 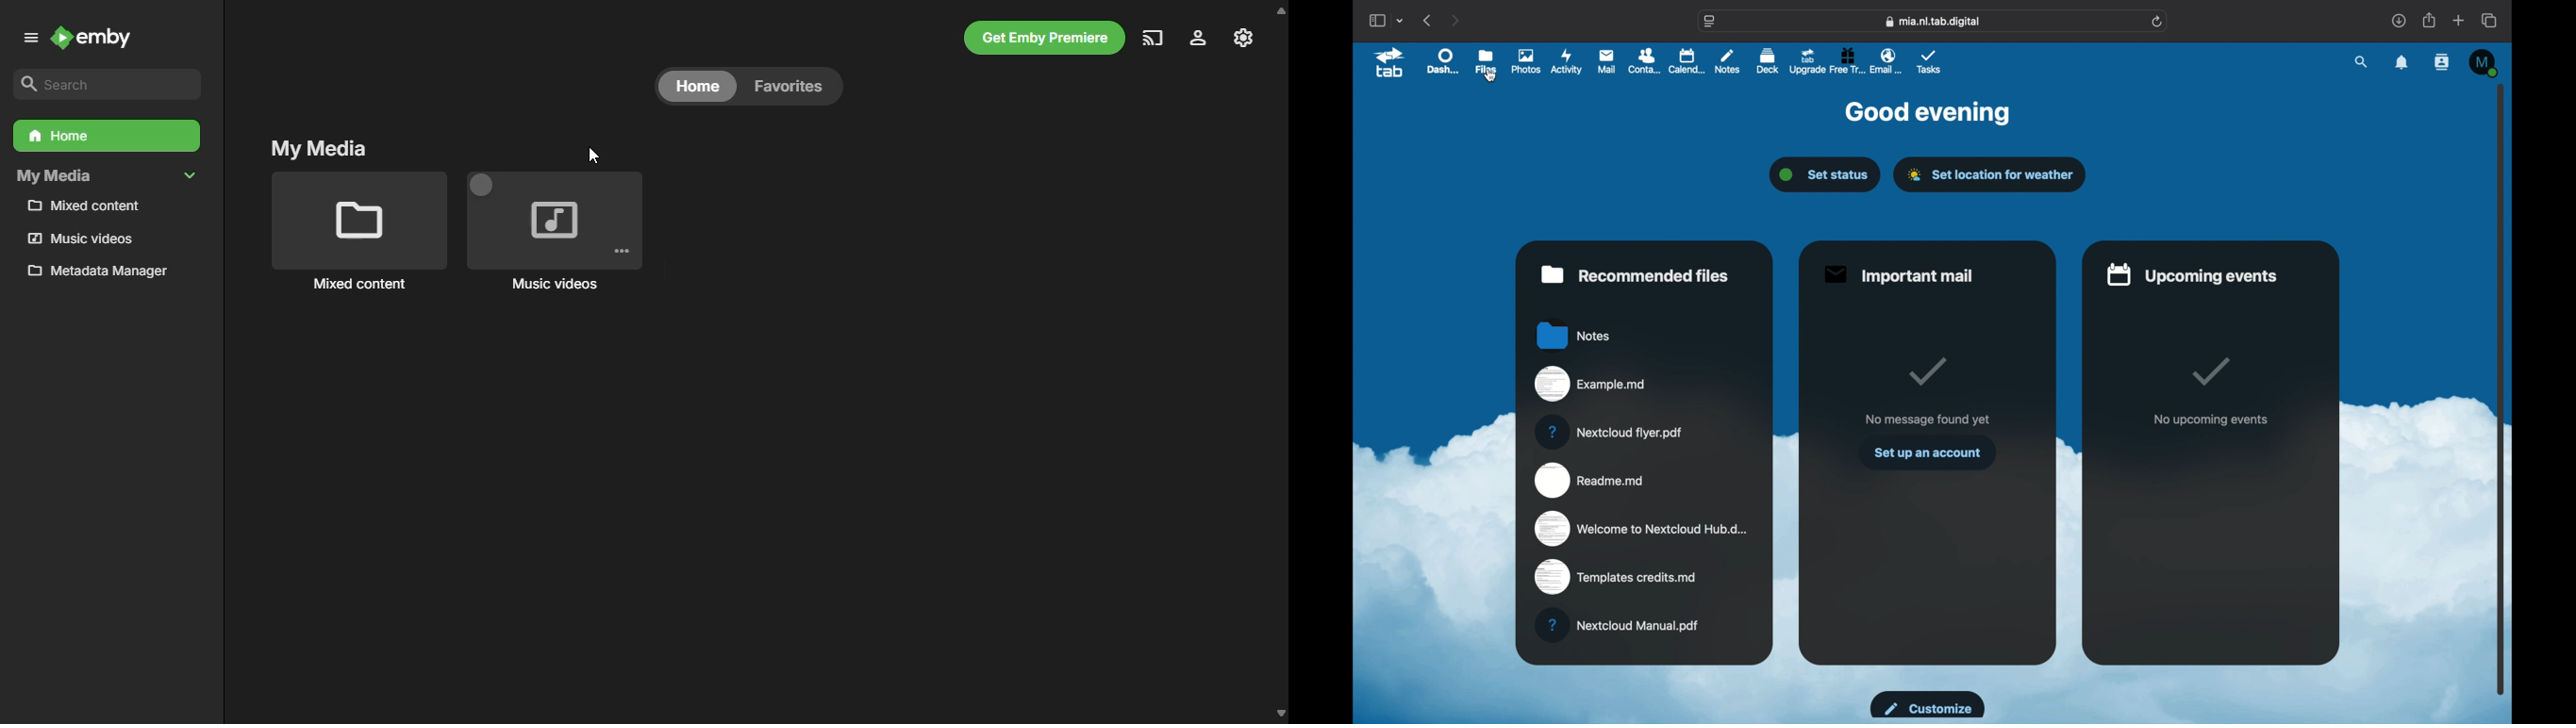 What do you see at coordinates (1618, 624) in the screenshot?
I see `nextcloud manual` at bounding box center [1618, 624].